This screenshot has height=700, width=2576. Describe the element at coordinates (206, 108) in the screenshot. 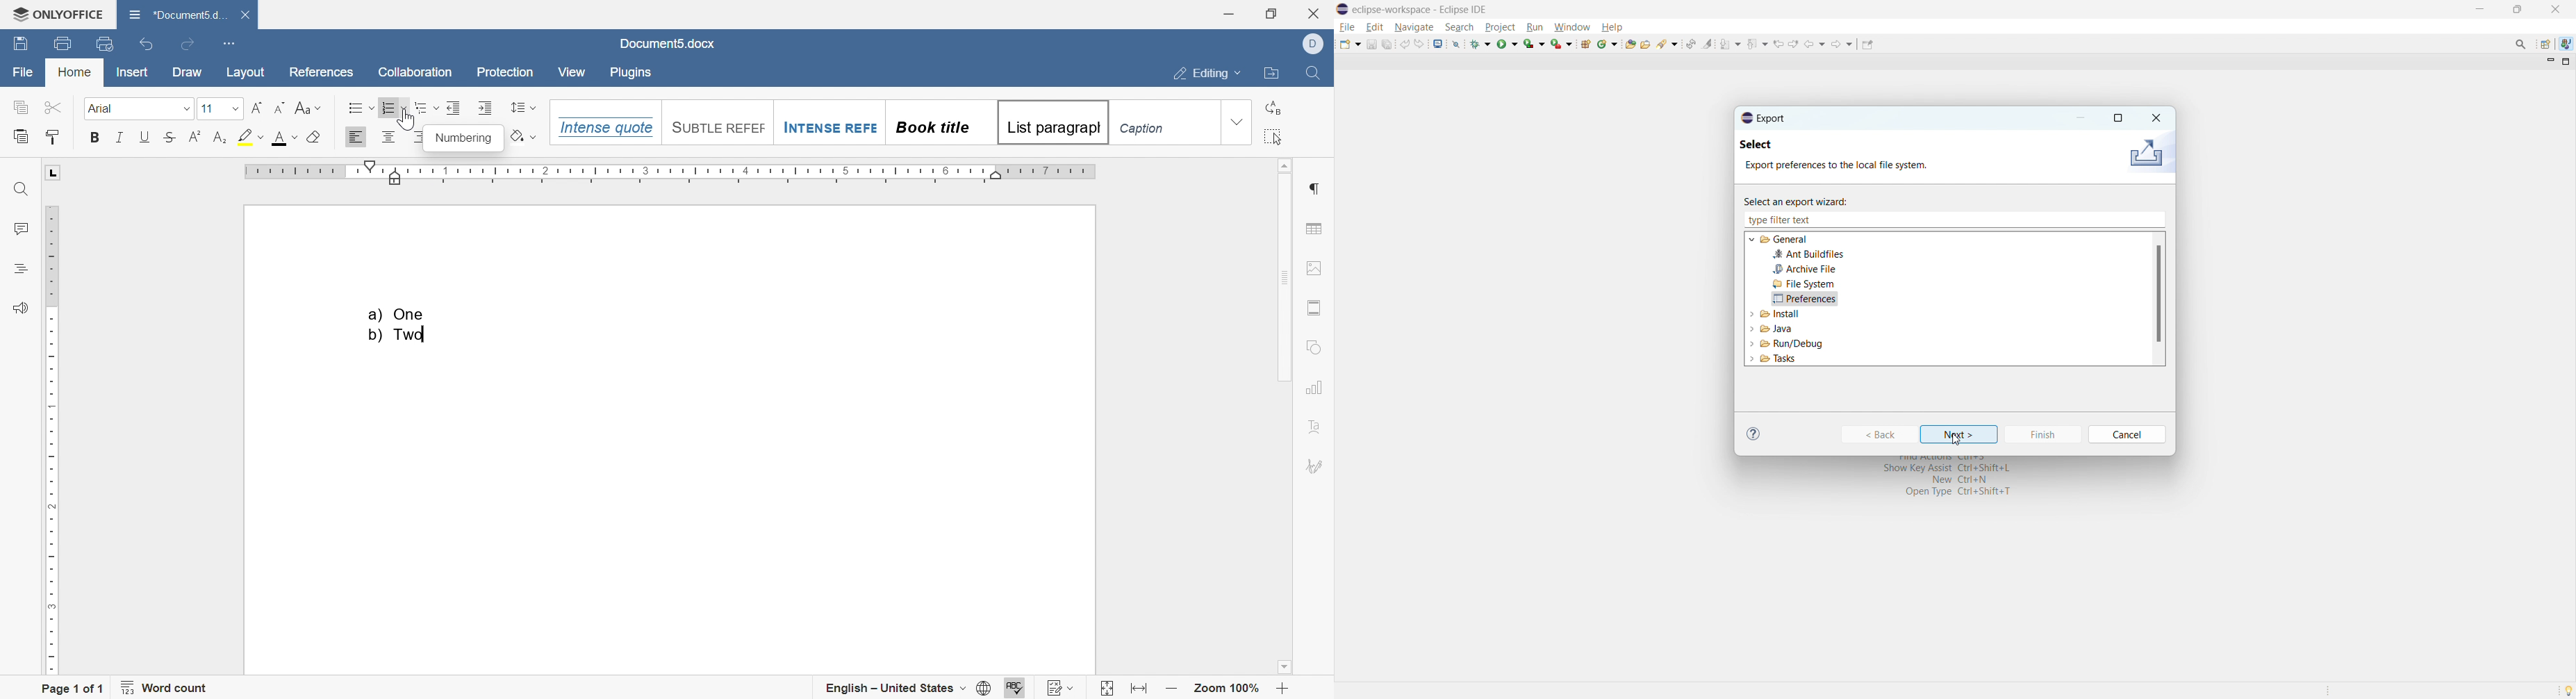

I see `font size` at that location.